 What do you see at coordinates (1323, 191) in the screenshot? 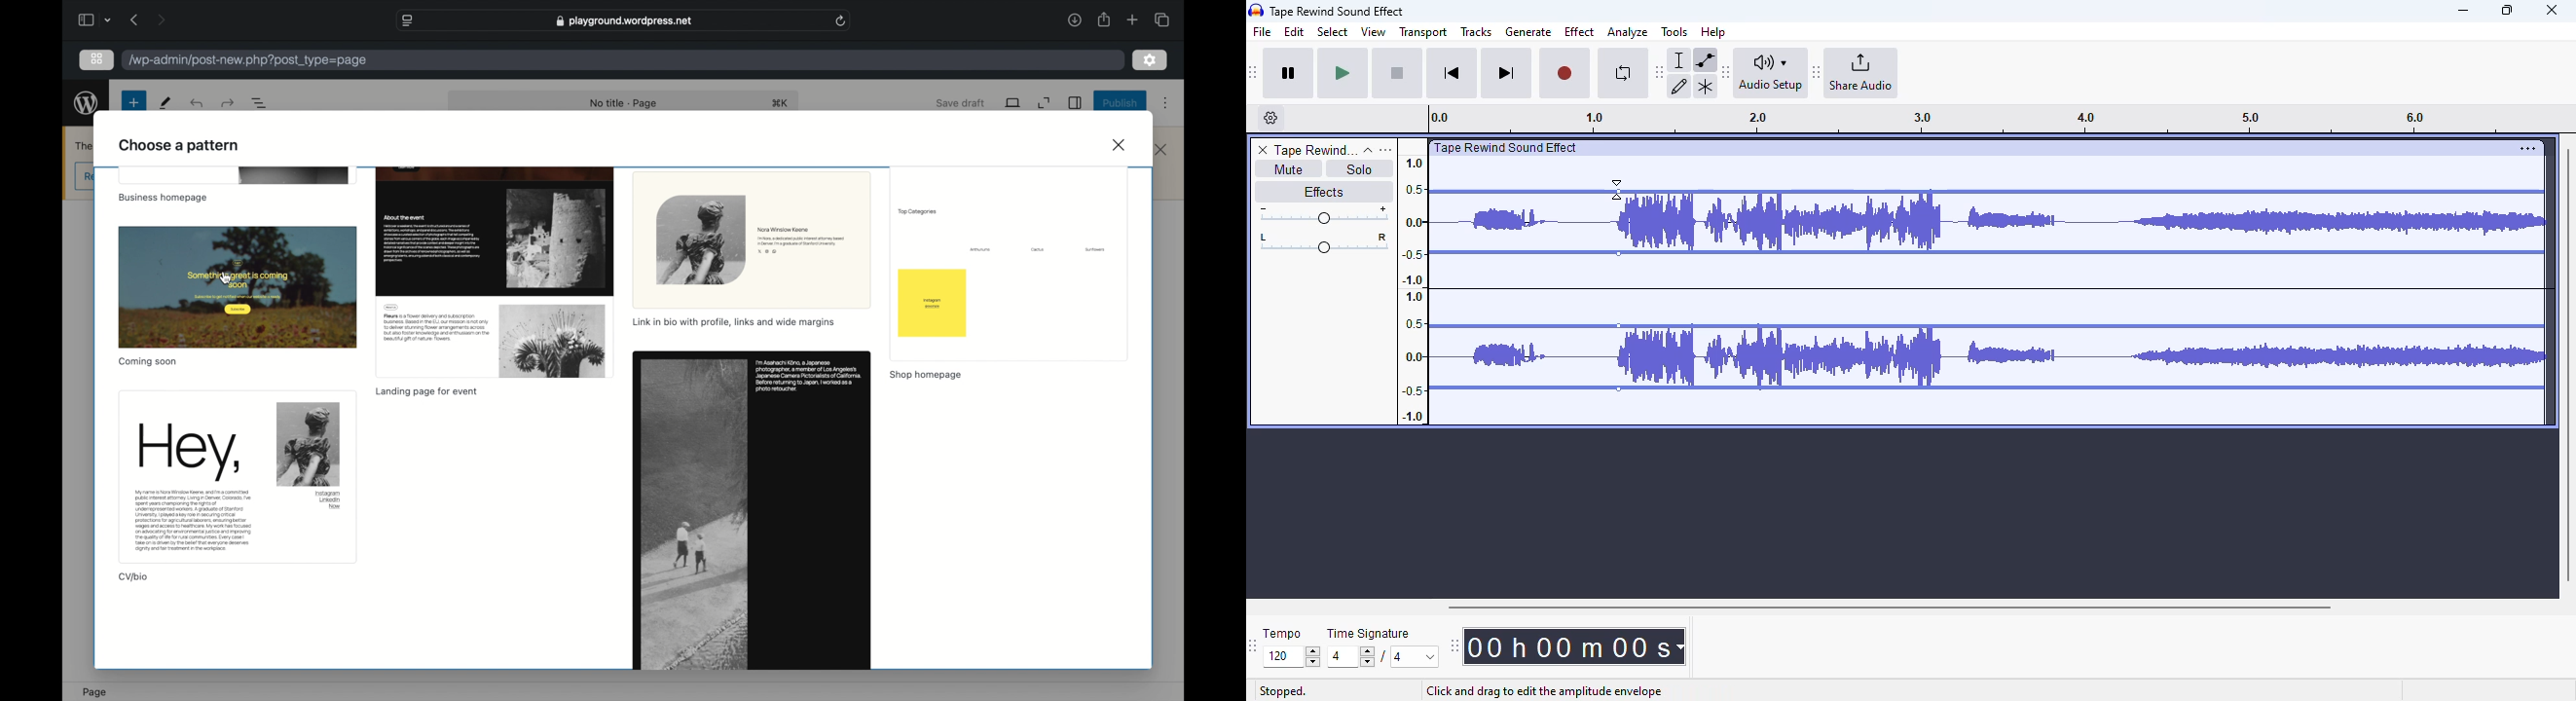
I see `effects` at bounding box center [1323, 191].